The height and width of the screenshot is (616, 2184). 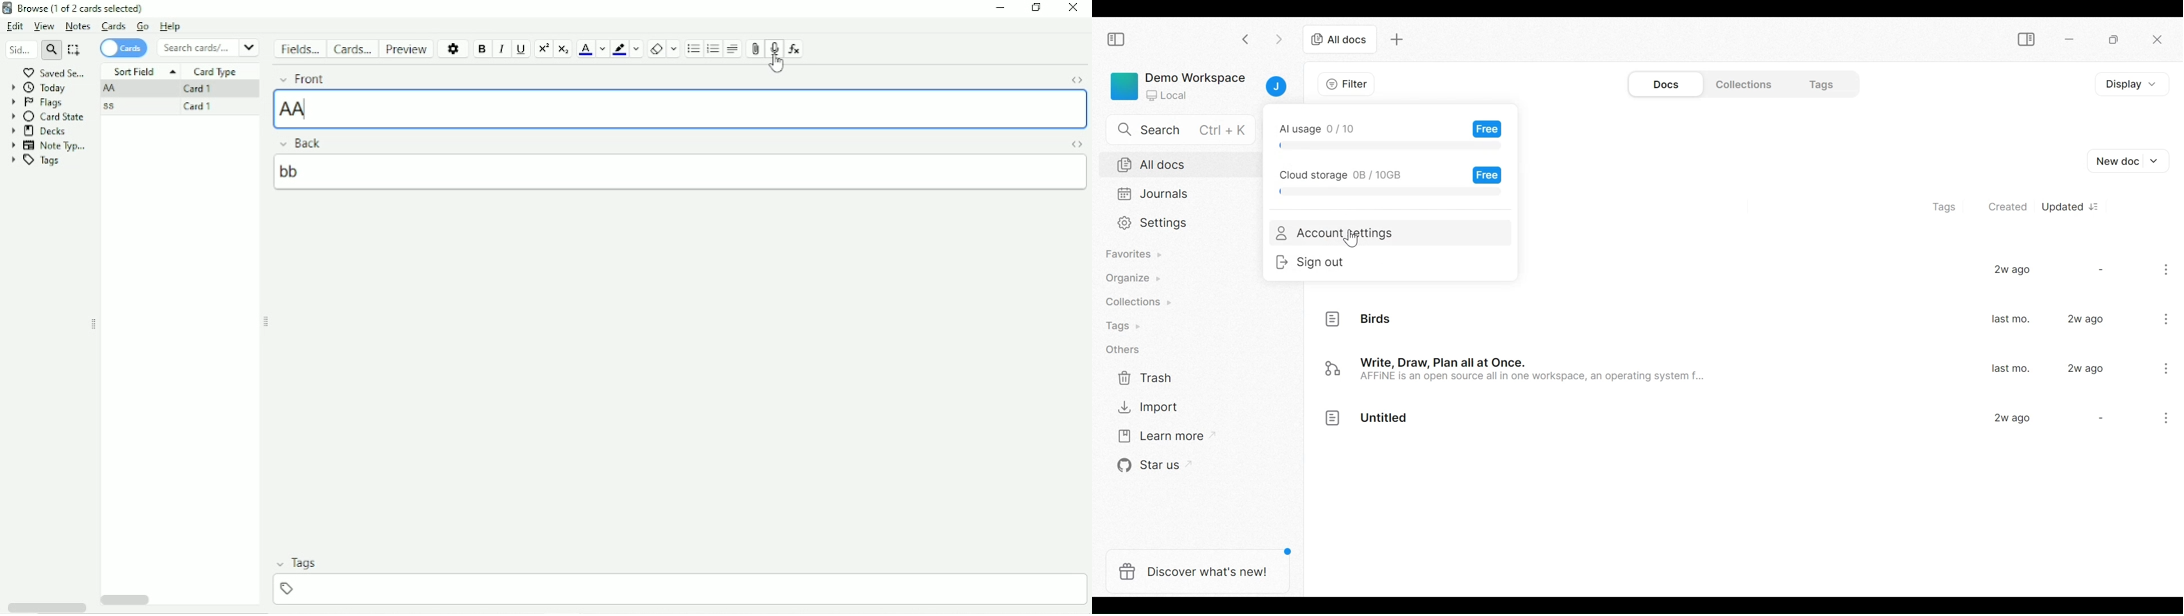 What do you see at coordinates (564, 48) in the screenshot?
I see `Subscript` at bounding box center [564, 48].